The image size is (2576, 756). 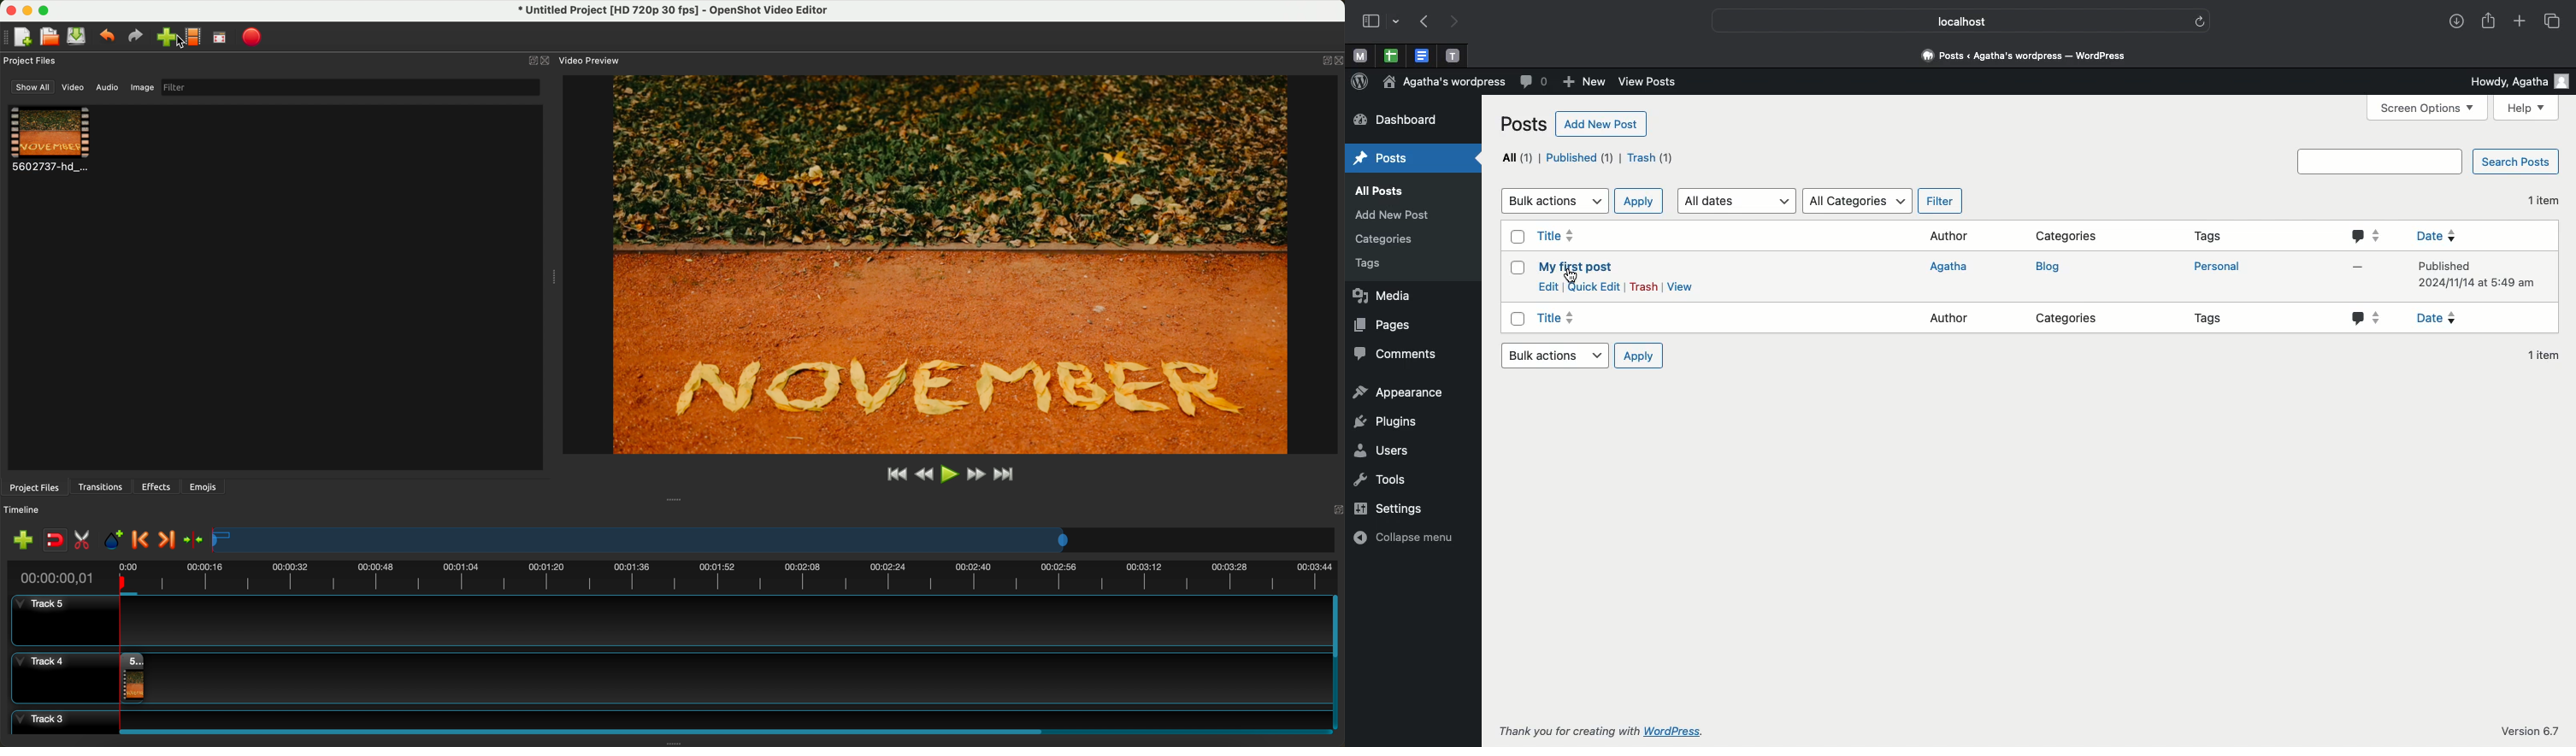 What do you see at coordinates (1652, 80) in the screenshot?
I see `View posts` at bounding box center [1652, 80].